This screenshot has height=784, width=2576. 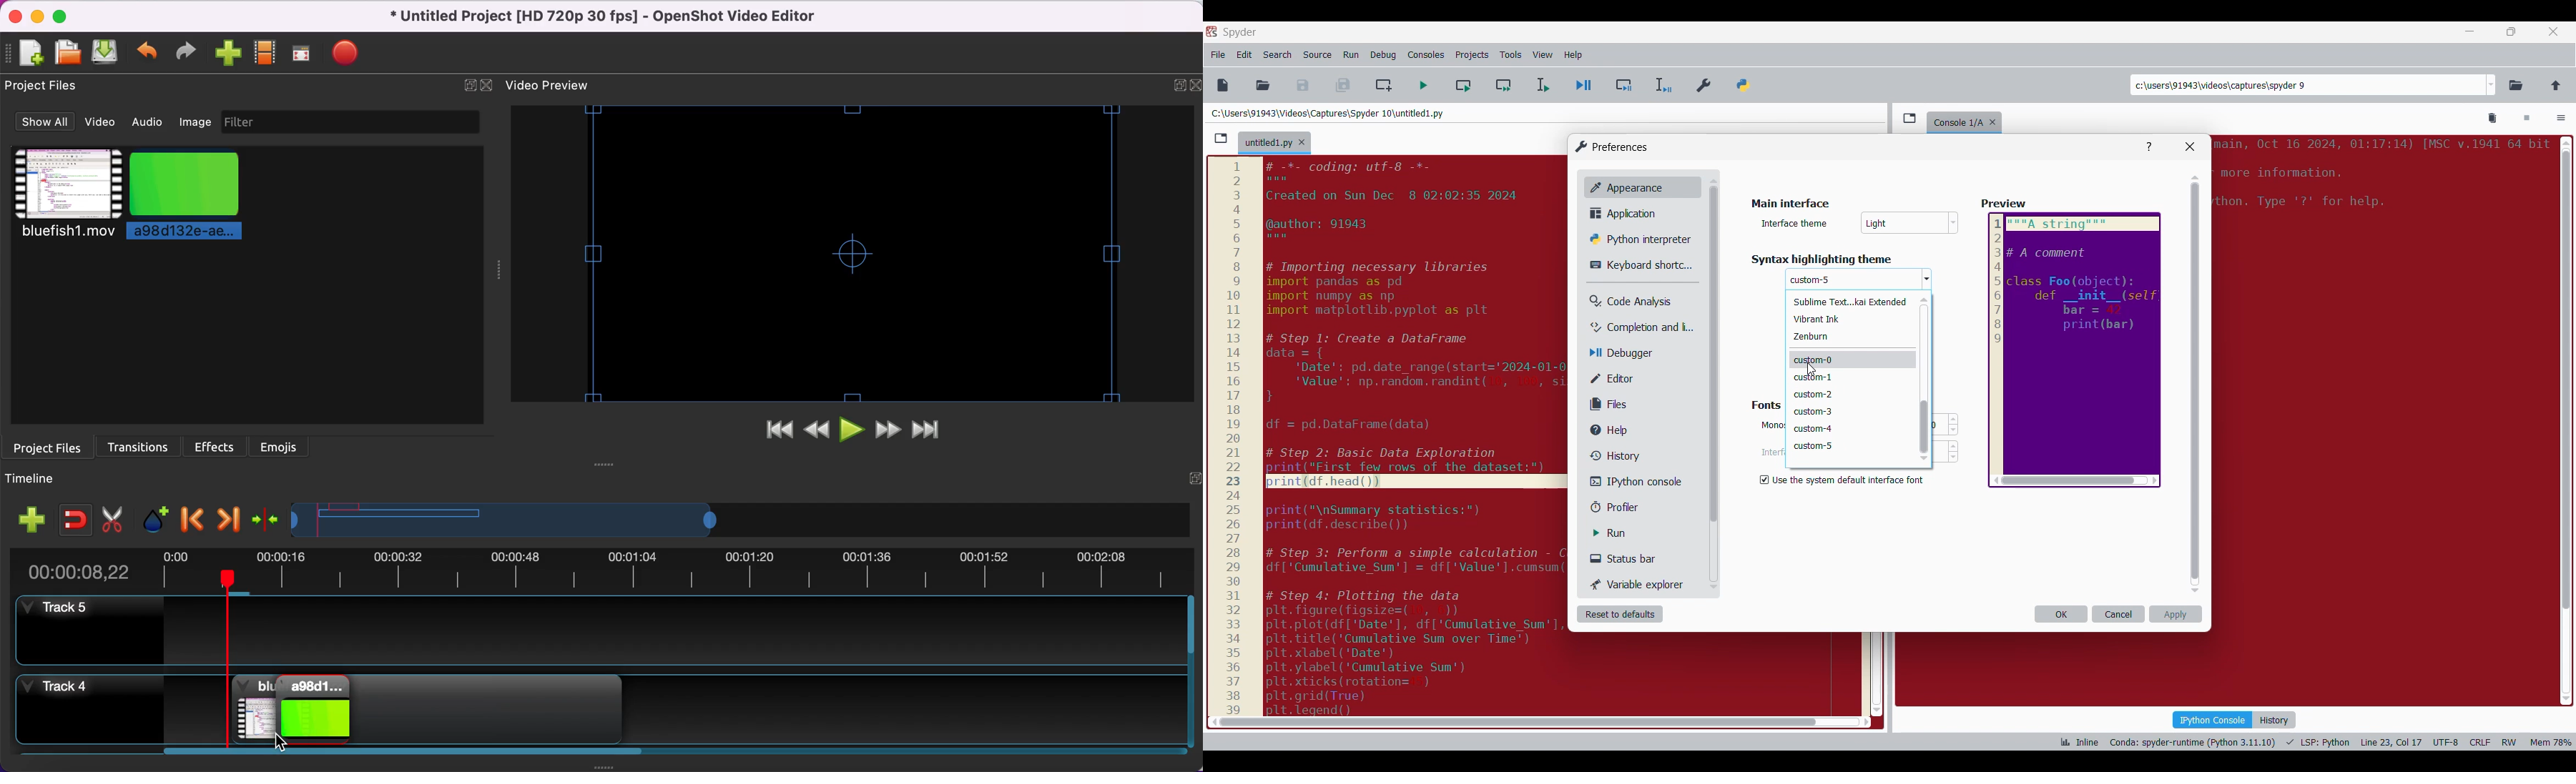 What do you see at coordinates (1426, 55) in the screenshot?
I see `Consoles menu` at bounding box center [1426, 55].